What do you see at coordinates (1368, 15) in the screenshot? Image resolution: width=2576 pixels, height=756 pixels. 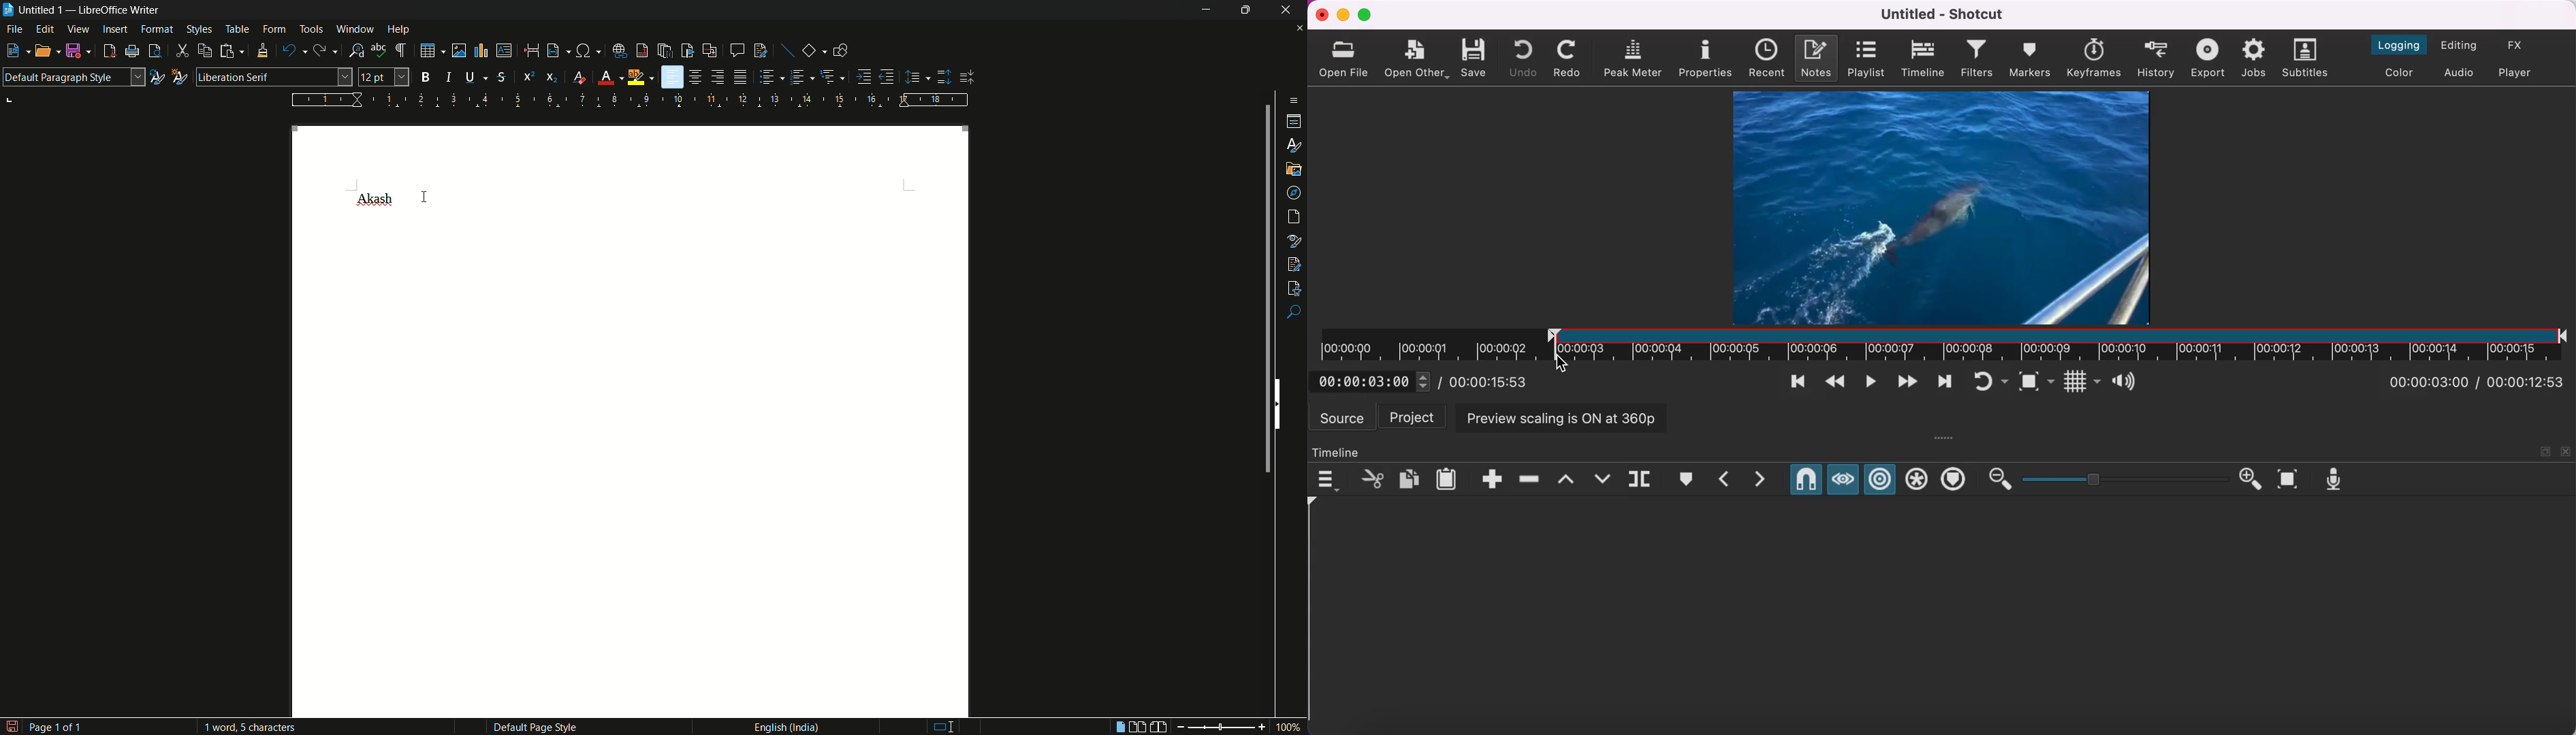 I see `maximize` at bounding box center [1368, 15].